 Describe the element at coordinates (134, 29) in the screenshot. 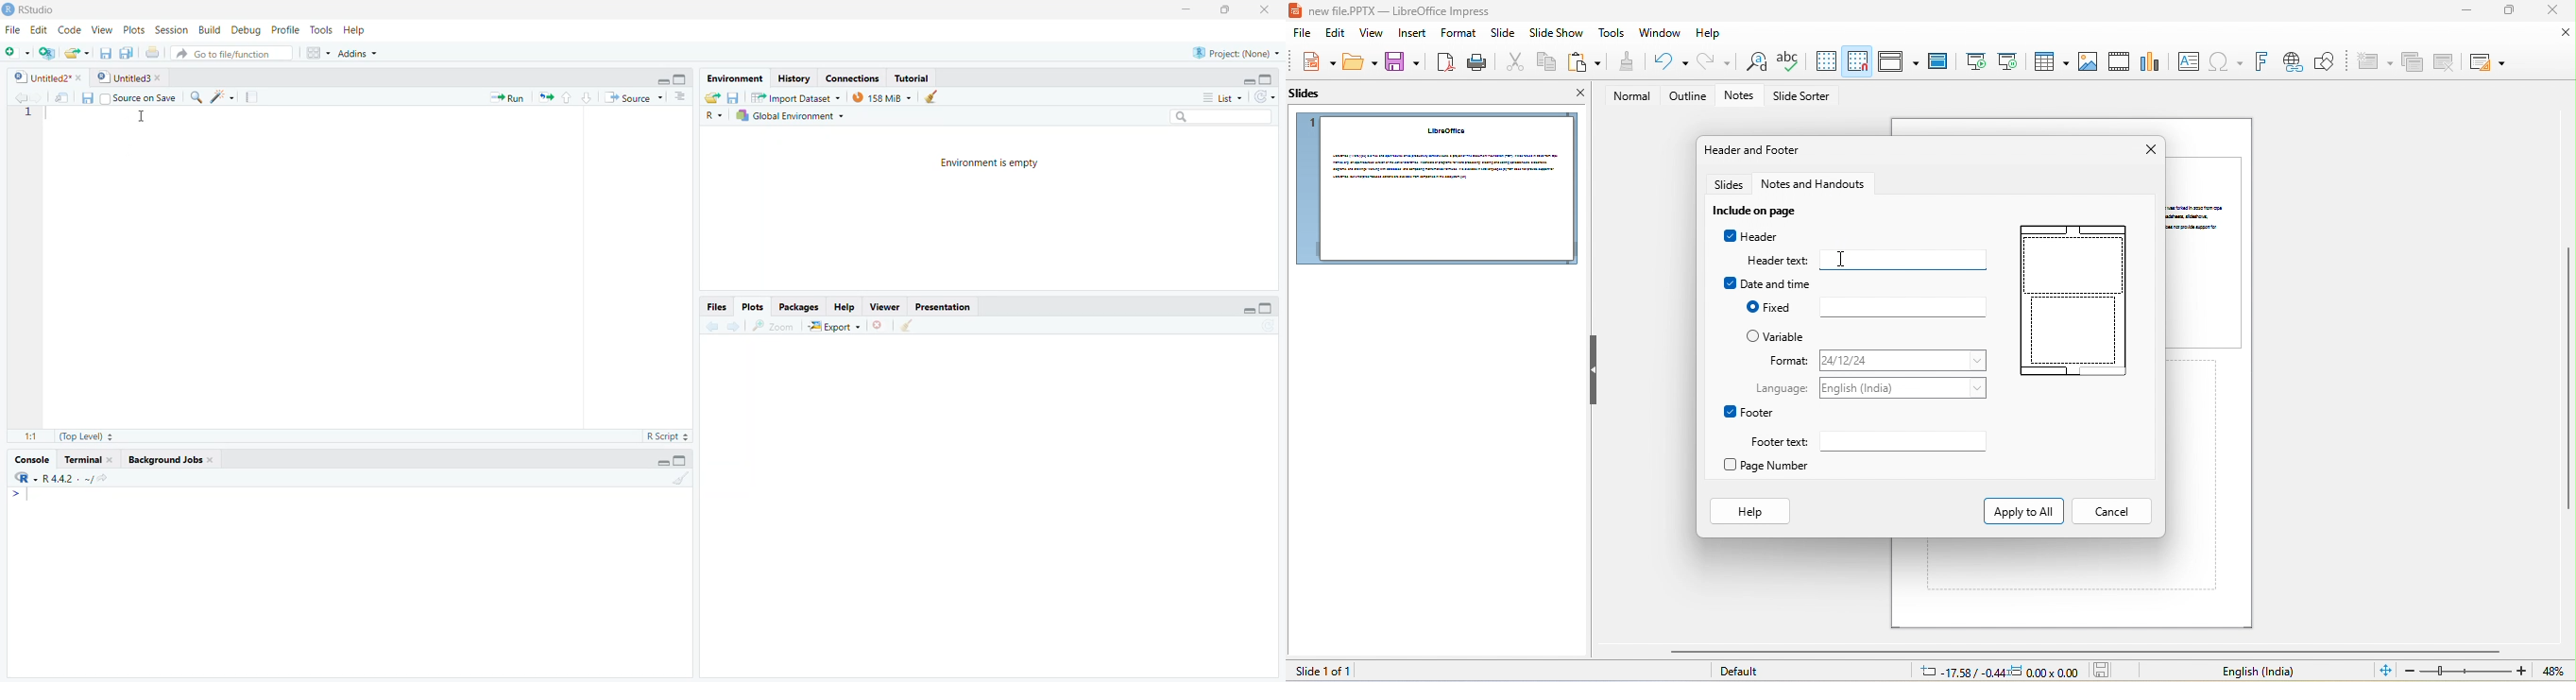

I see `Plots` at that location.